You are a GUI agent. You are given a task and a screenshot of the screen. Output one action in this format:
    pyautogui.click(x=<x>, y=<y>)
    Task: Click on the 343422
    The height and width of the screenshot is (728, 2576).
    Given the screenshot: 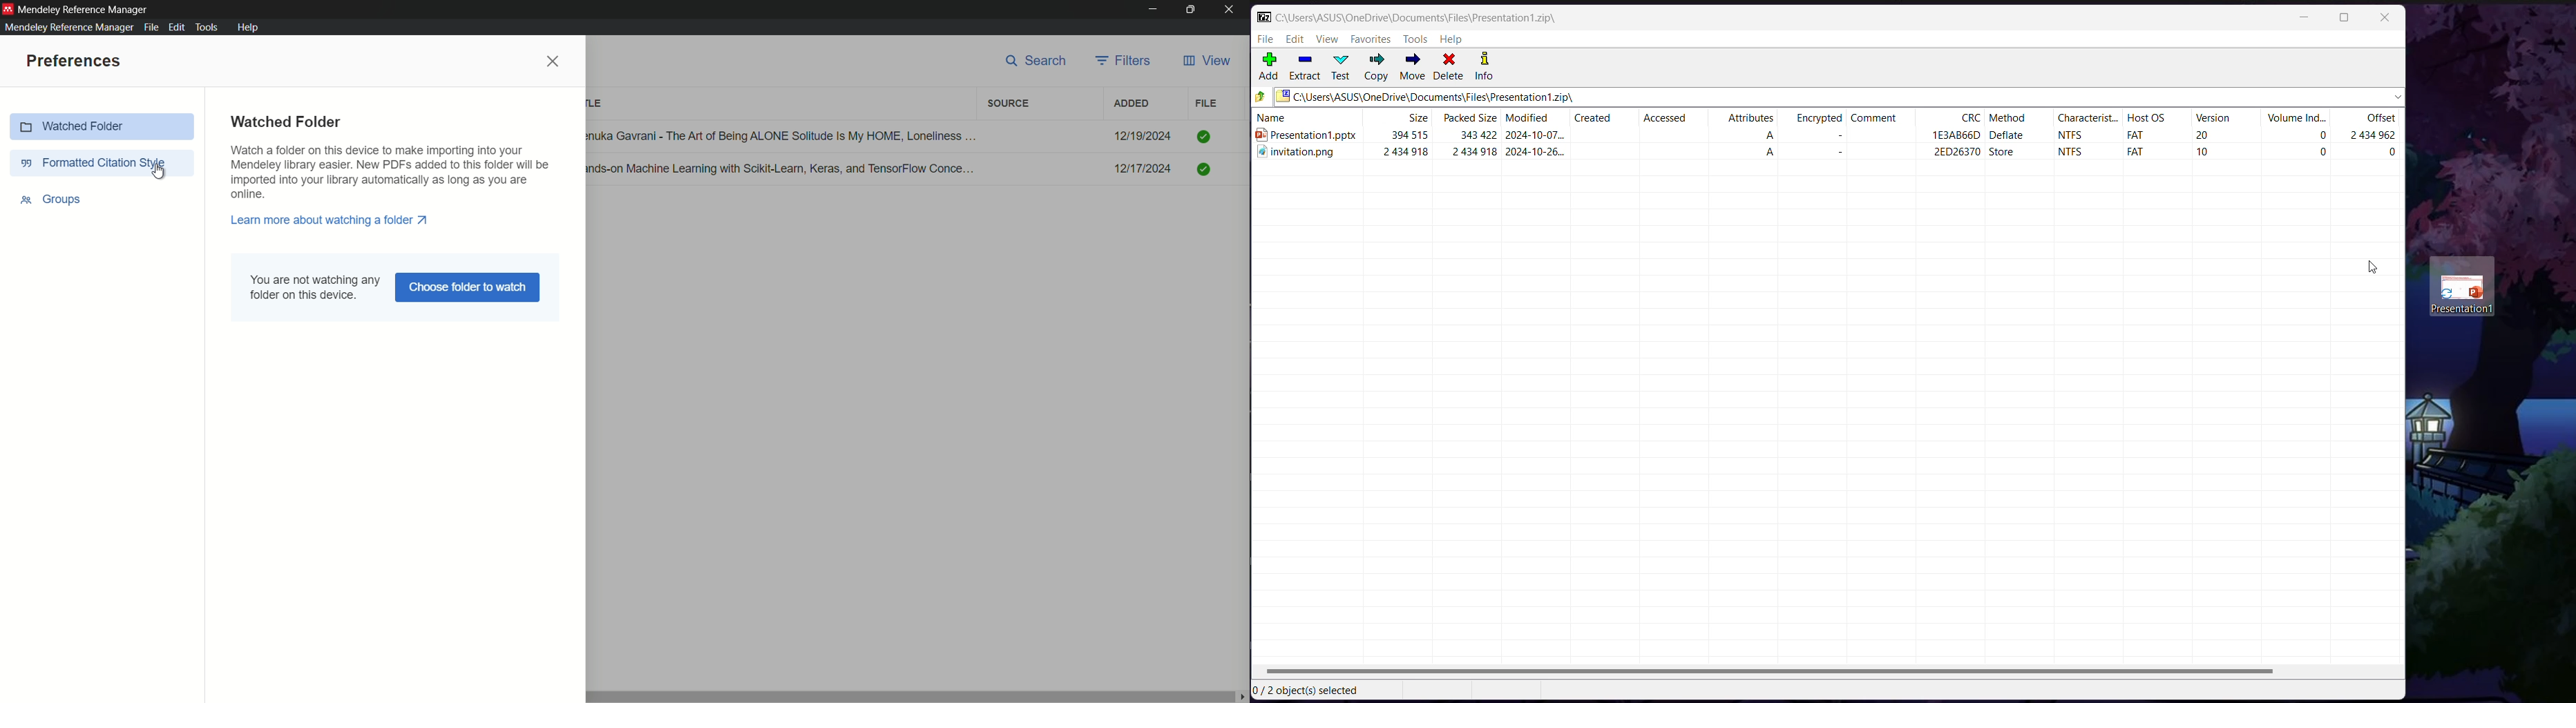 What is the action you would take?
    pyautogui.click(x=1477, y=135)
    